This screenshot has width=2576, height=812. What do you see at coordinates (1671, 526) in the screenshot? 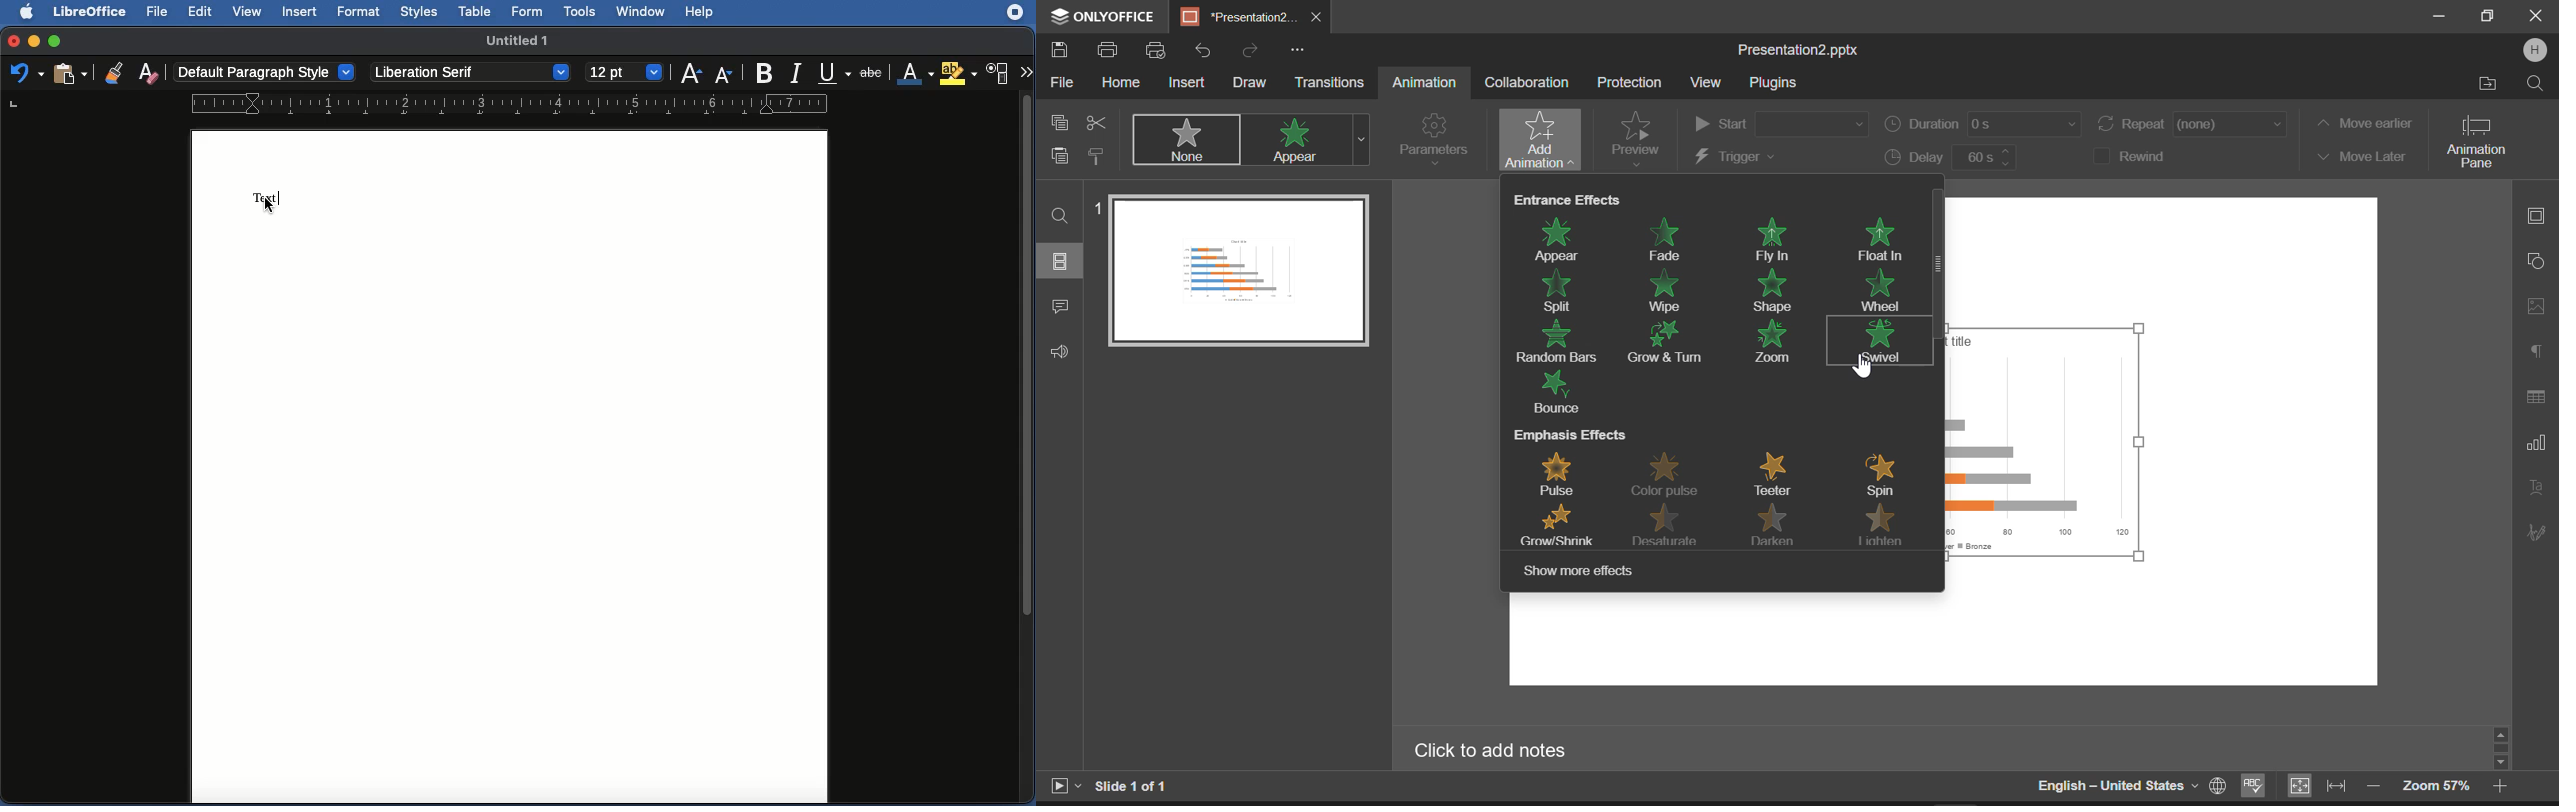
I see `Desaturate` at bounding box center [1671, 526].